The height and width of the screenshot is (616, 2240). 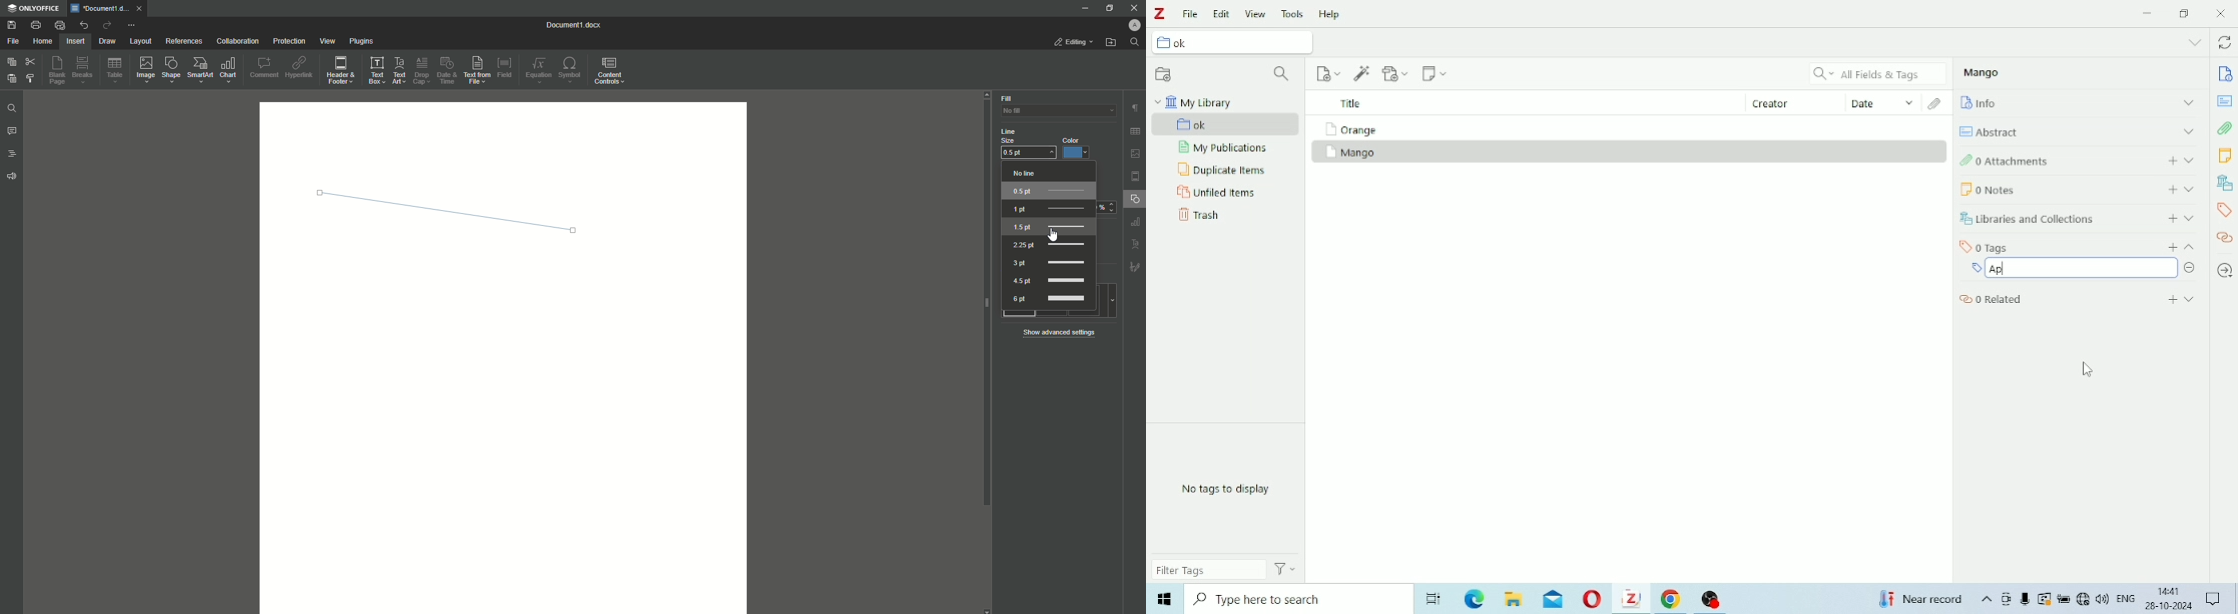 I want to click on Find, so click(x=12, y=108).